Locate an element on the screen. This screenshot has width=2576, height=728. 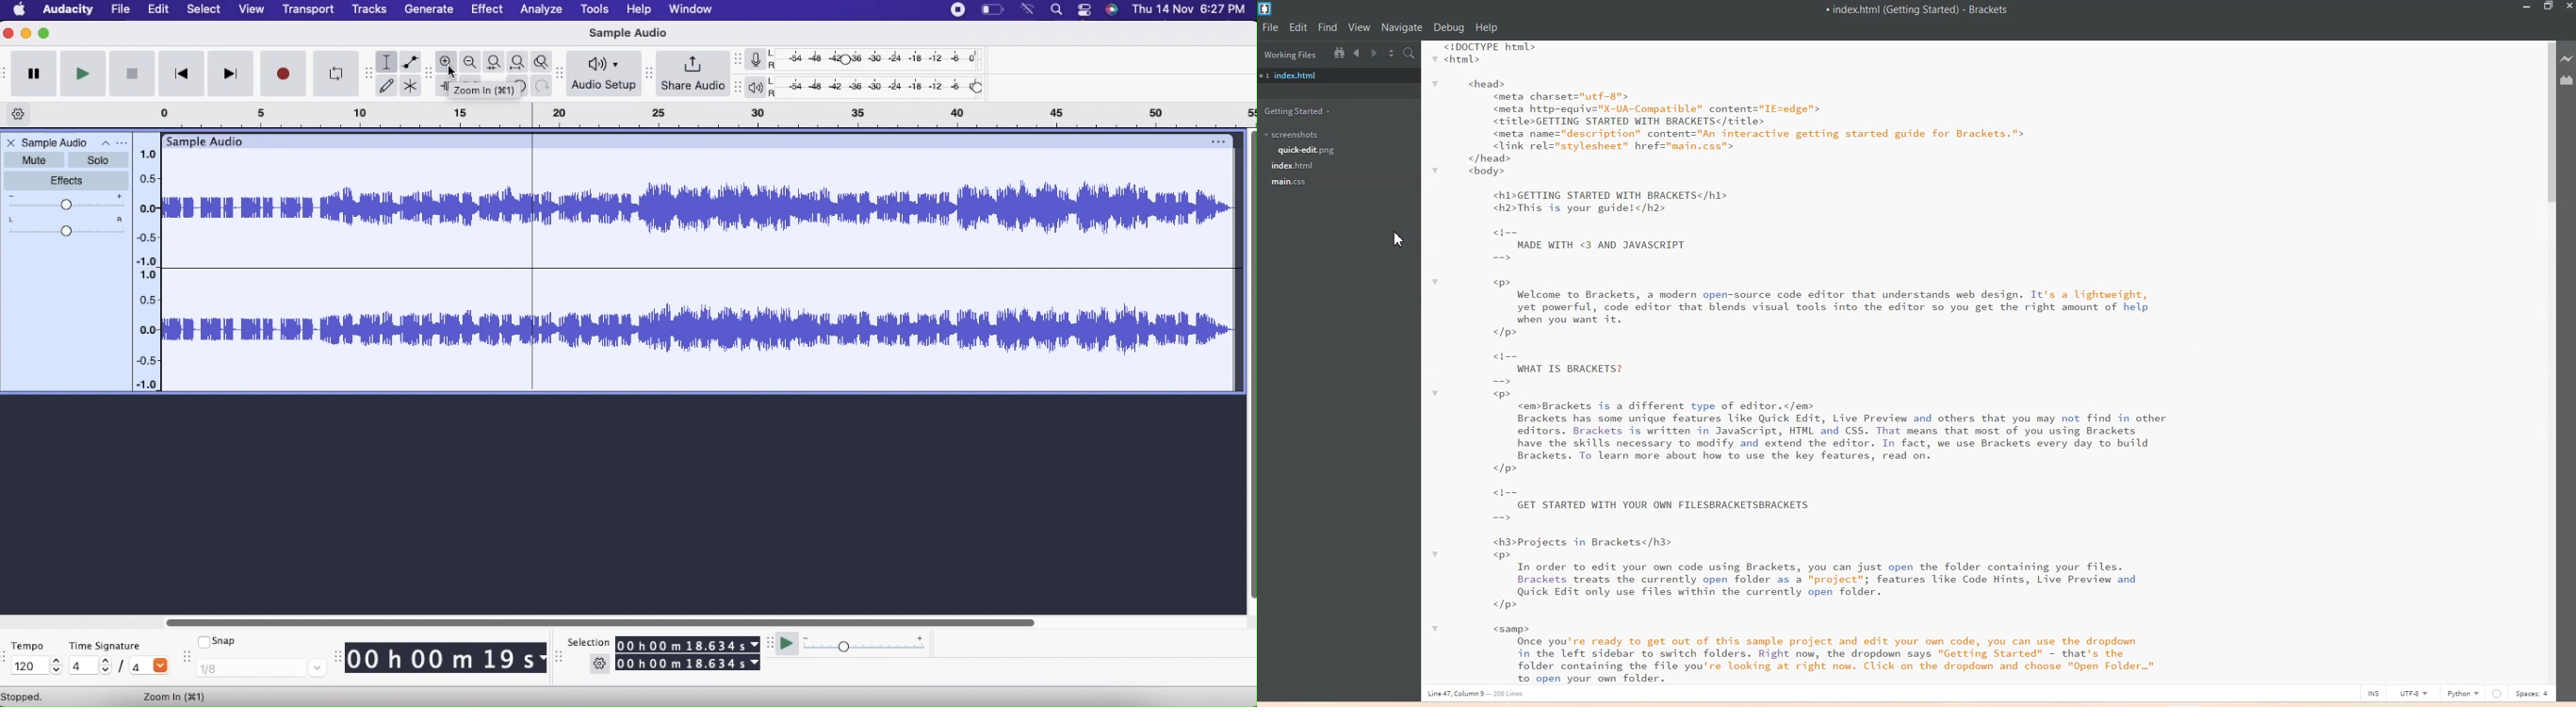
main.css is located at coordinates (1289, 182).